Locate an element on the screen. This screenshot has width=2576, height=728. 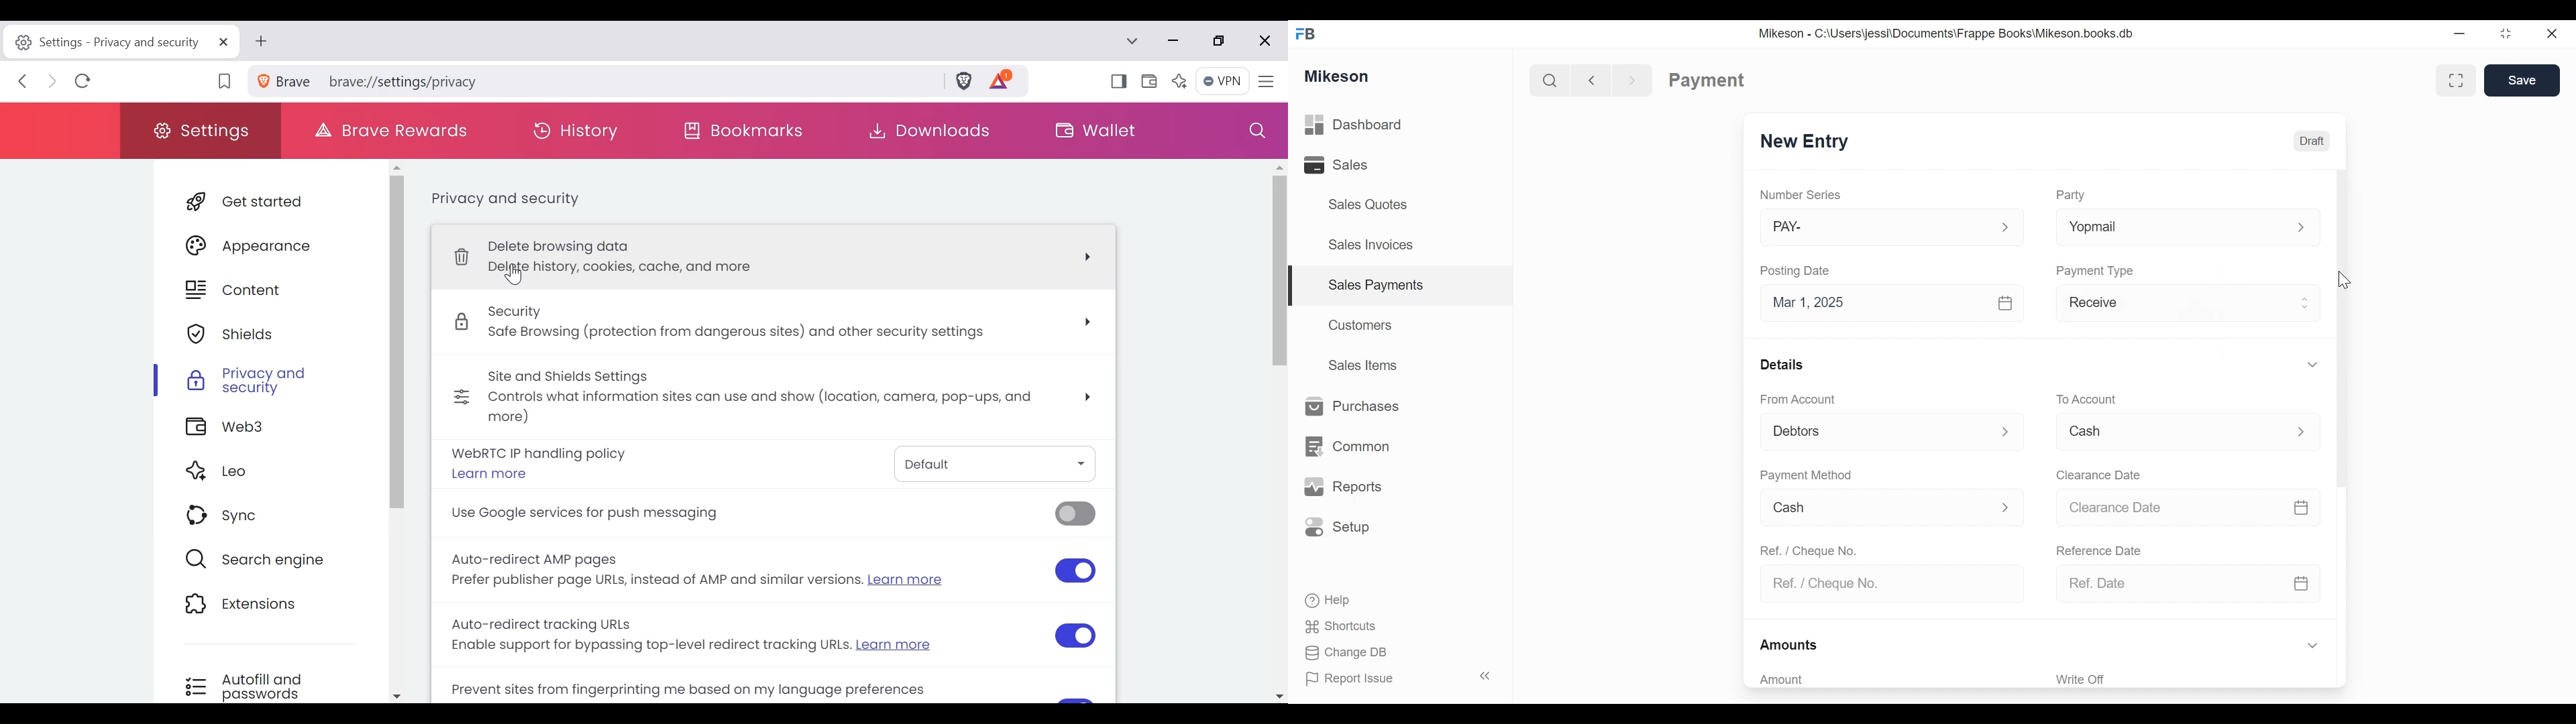
Search is located at coordinates (1546, 79).